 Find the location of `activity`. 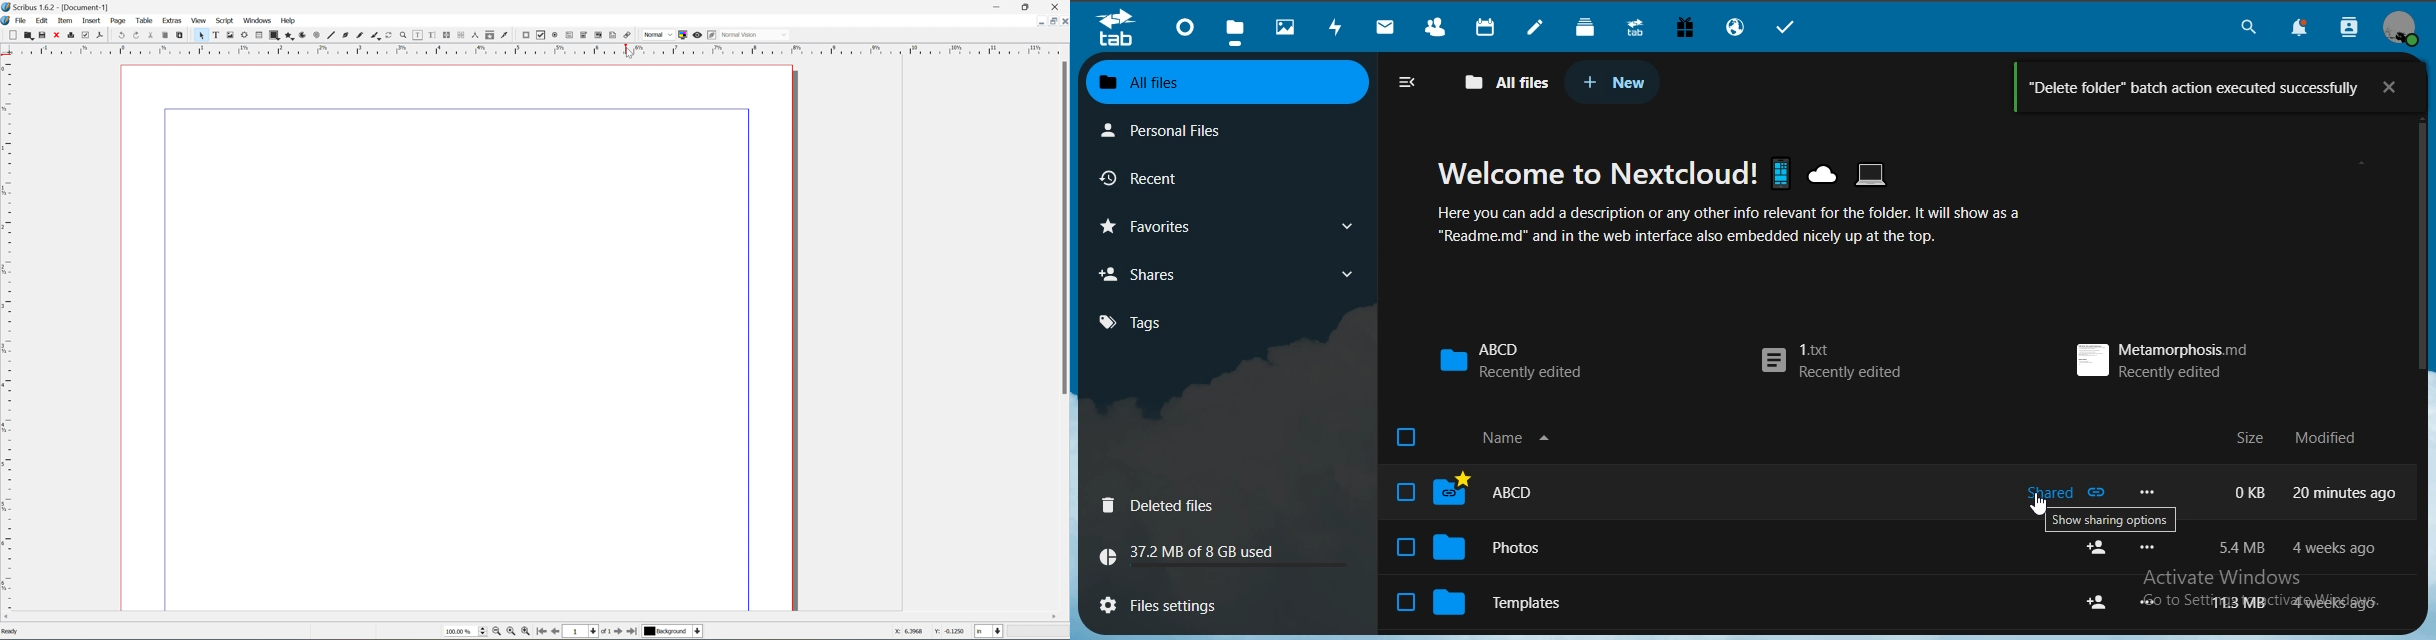

activity is located at coordinates (1340, 27).